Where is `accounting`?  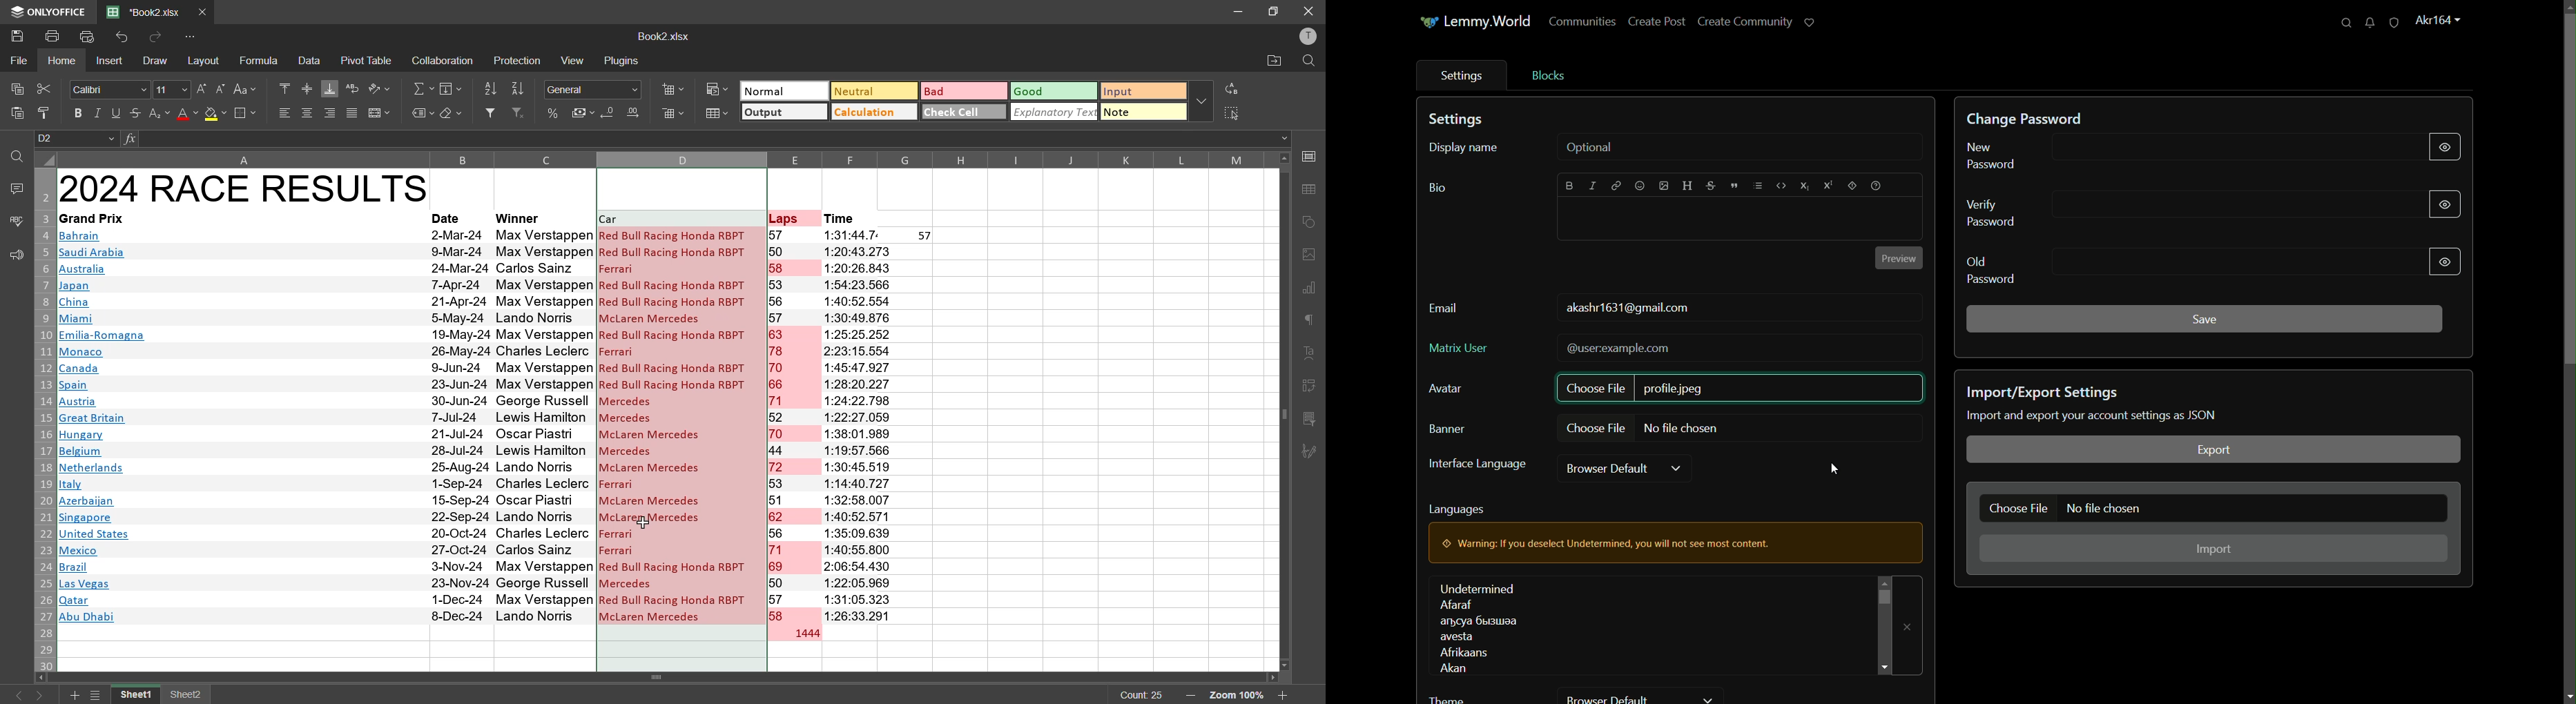 accounting is located at coordinates (583, 110).